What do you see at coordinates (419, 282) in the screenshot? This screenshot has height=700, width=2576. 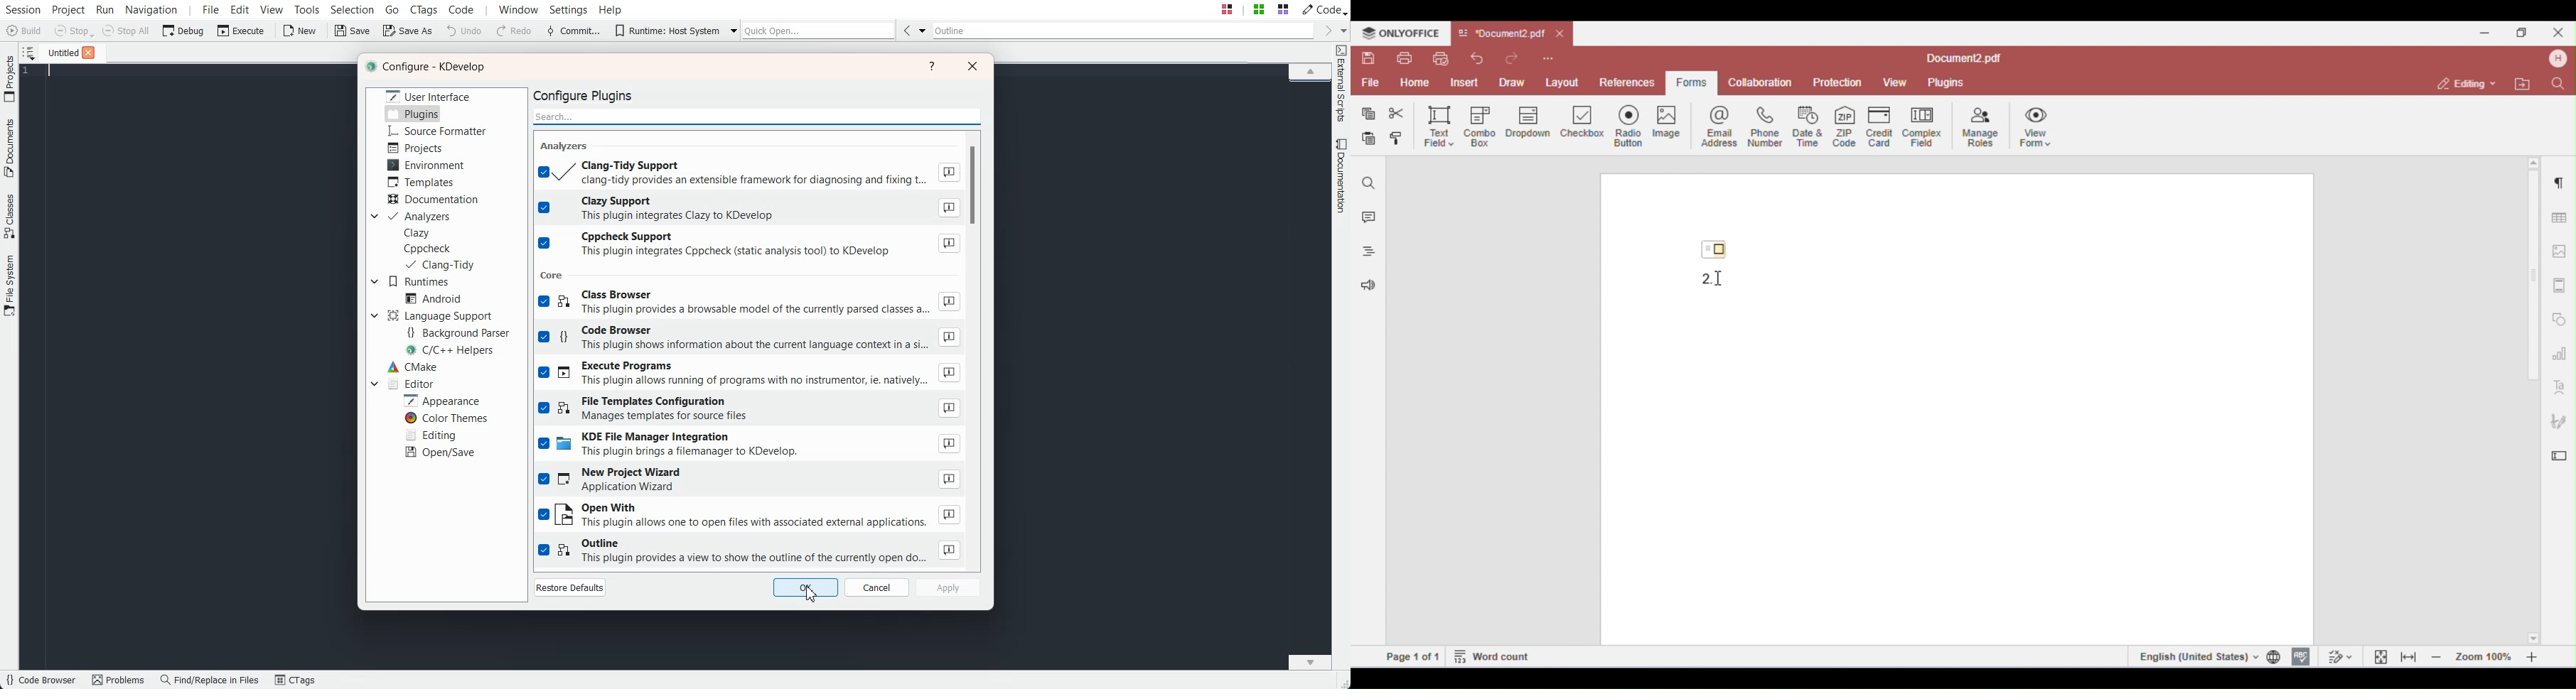 I see `Runtimes` at bounding box center [419, 282].